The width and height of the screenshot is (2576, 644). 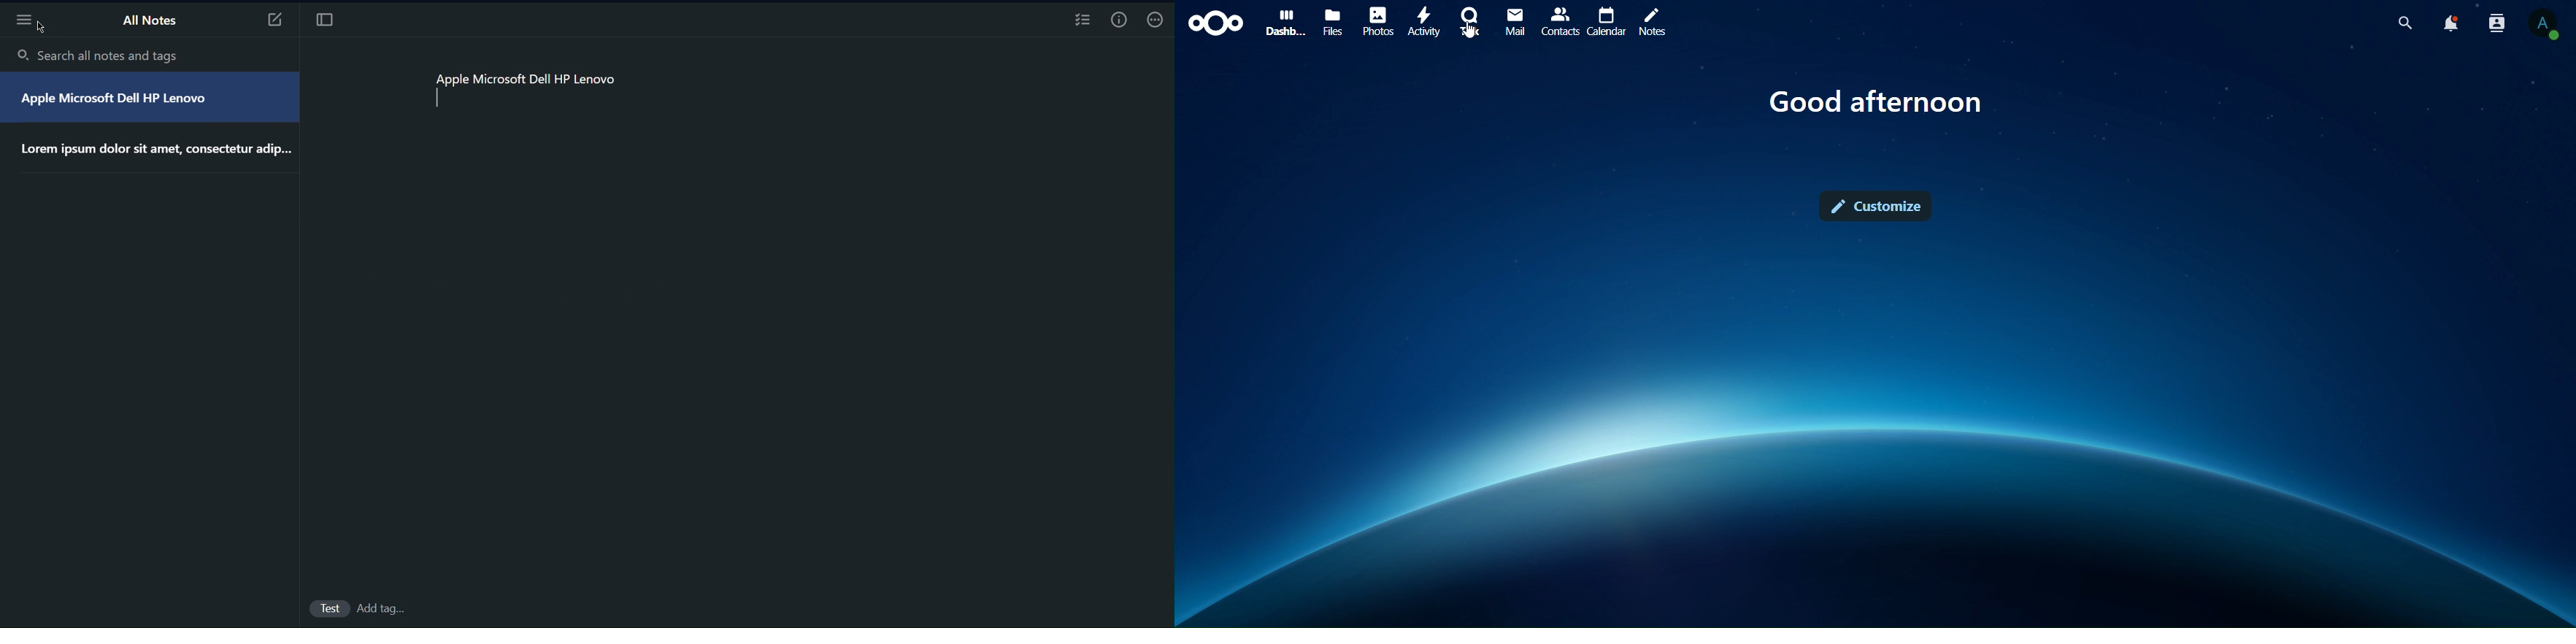 What do you see at coordinates (1331, 23) in the screenshot?
I see `files` at bounding box center [1331, 23].